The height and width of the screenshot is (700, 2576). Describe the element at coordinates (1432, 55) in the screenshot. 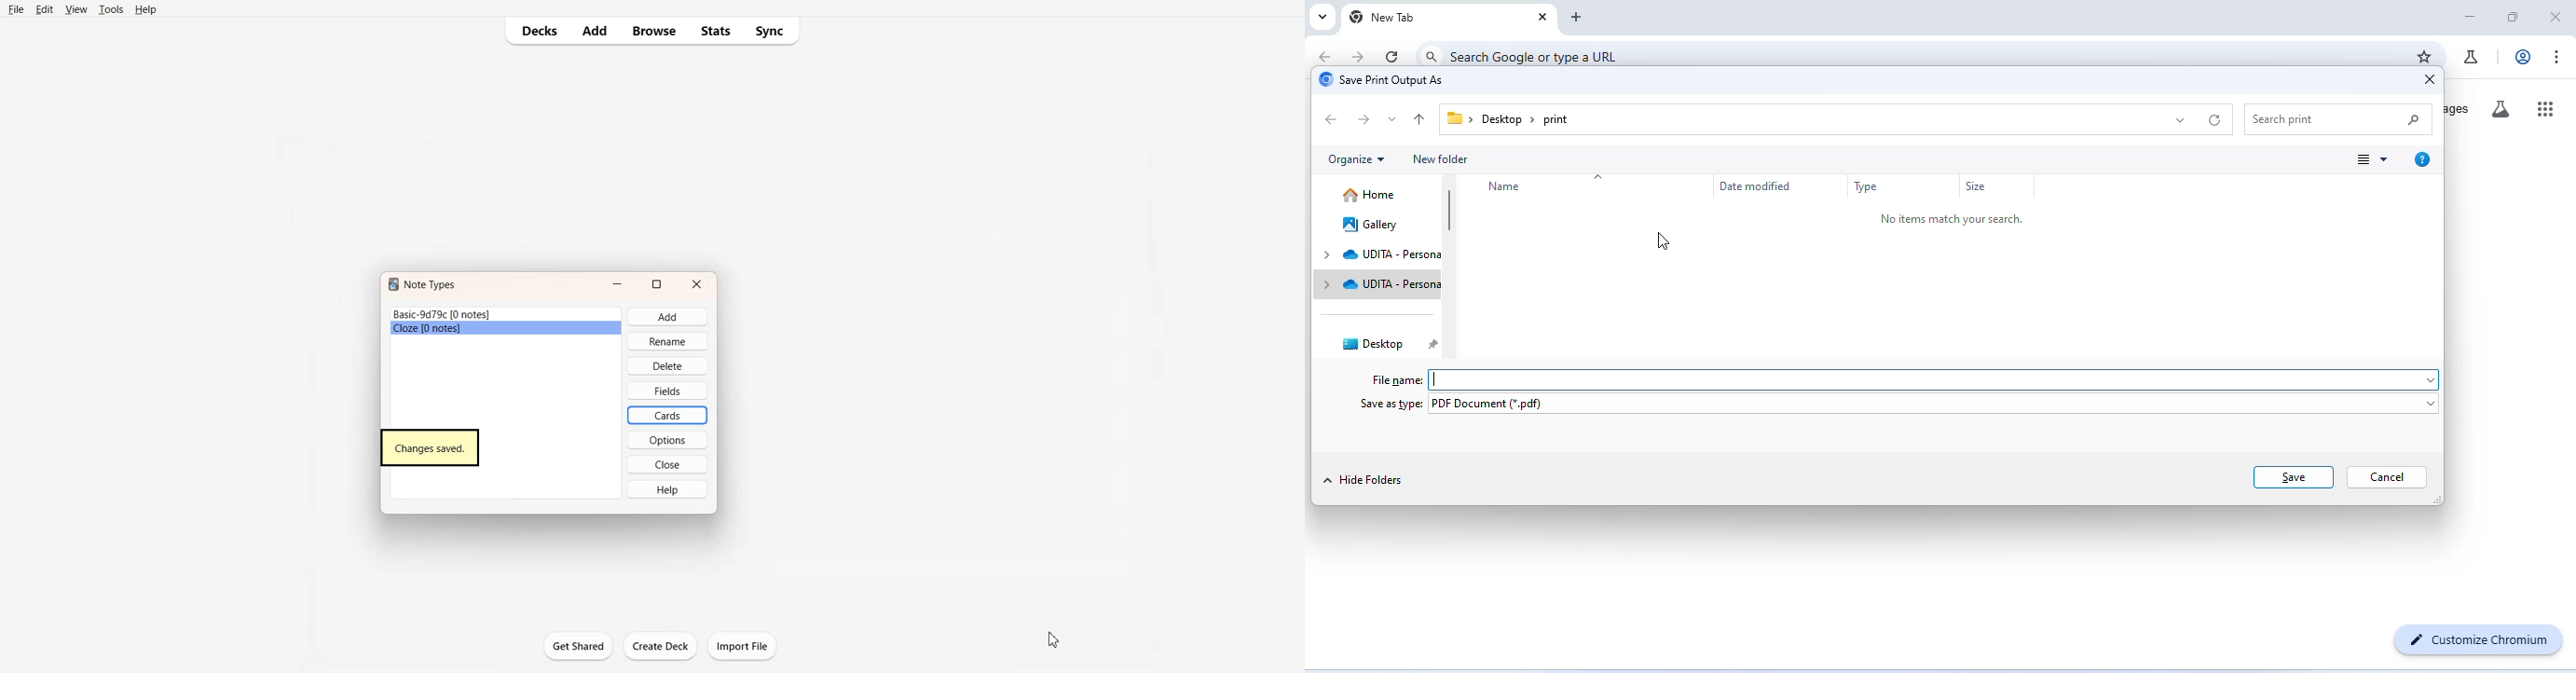

I see `search icon` at that location.